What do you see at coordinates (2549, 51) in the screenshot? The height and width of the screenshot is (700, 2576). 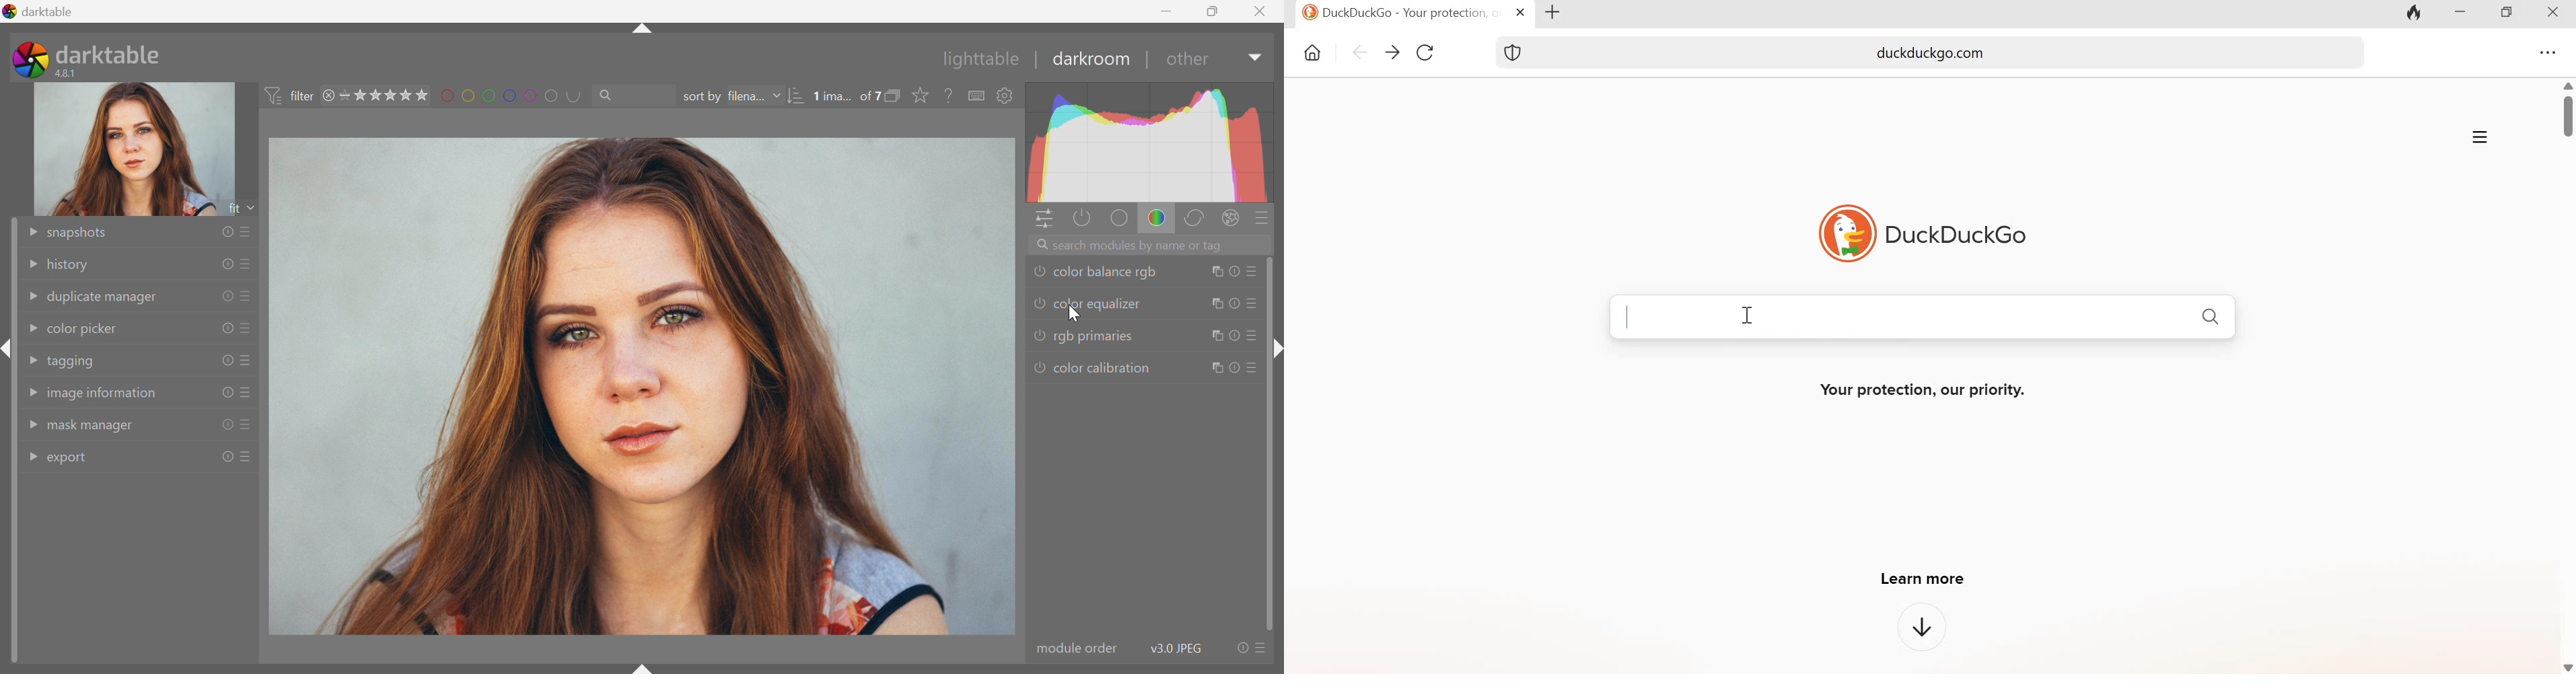 I see `Settings` at bounding box center [2549, 51].